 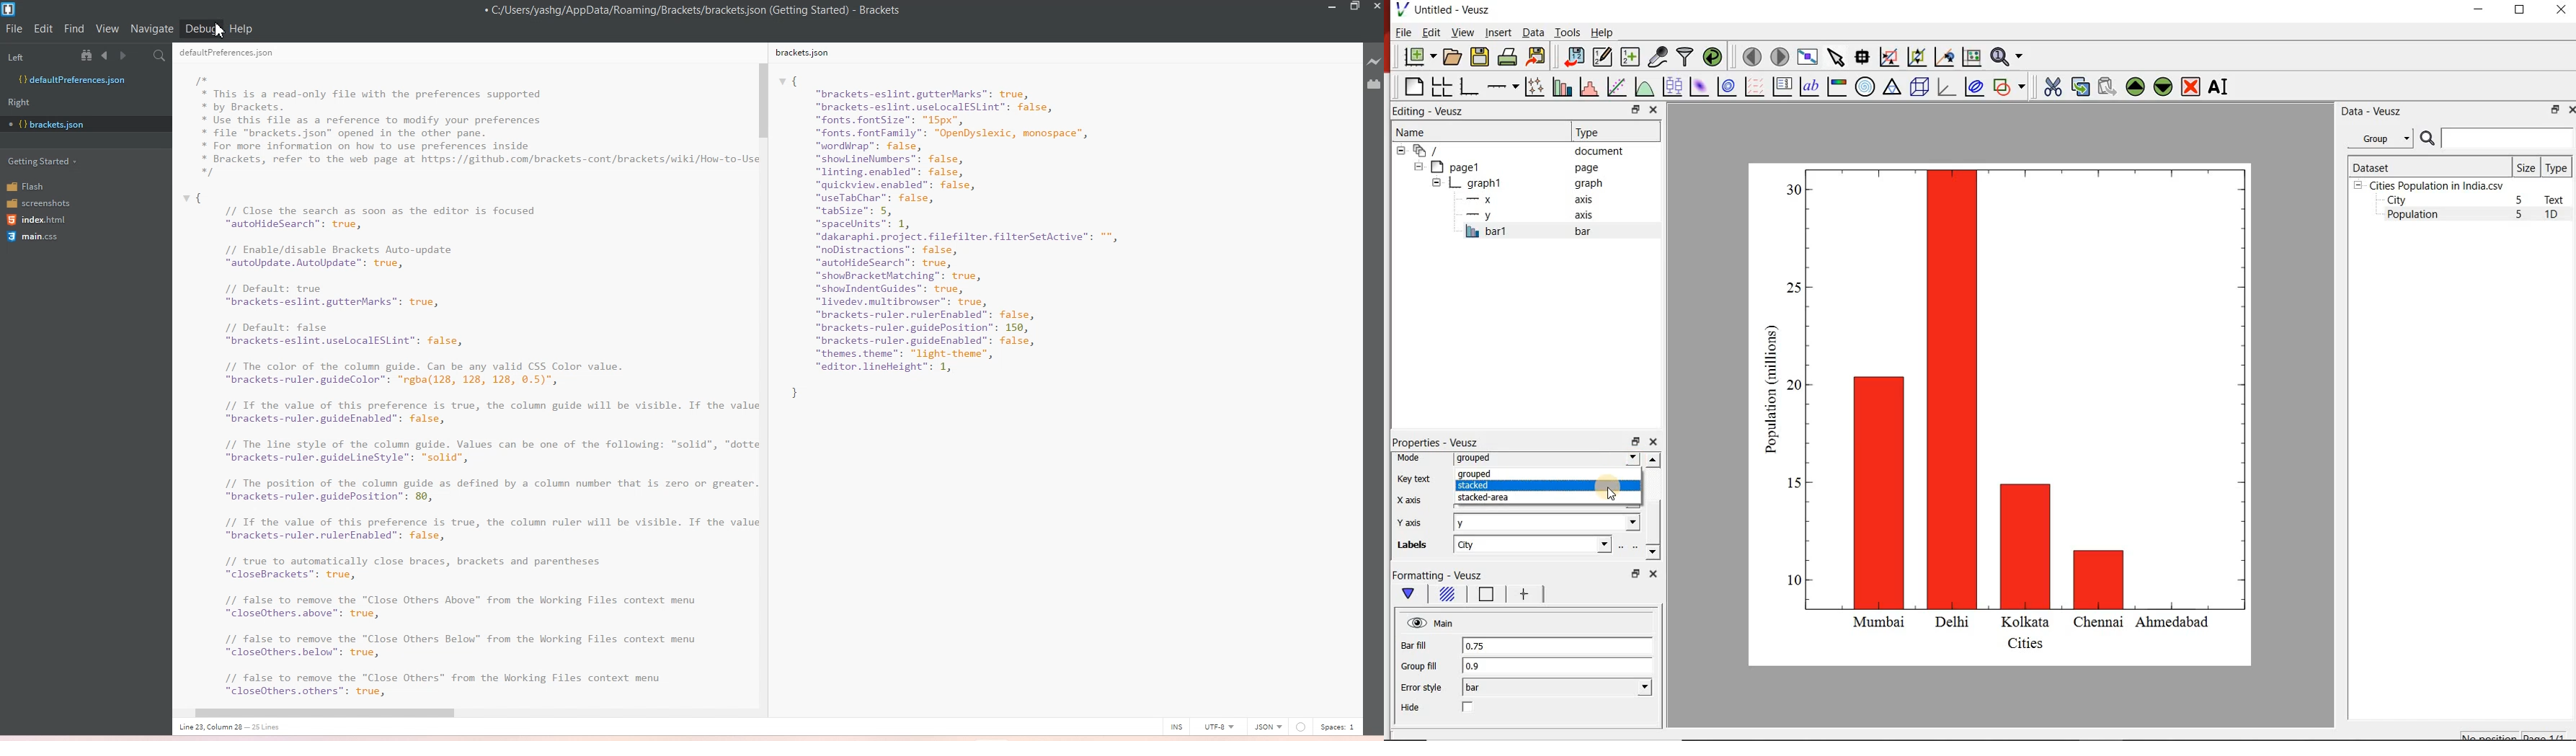 I want to click on Formatting - Veusz, so click(x=1446, y=576).